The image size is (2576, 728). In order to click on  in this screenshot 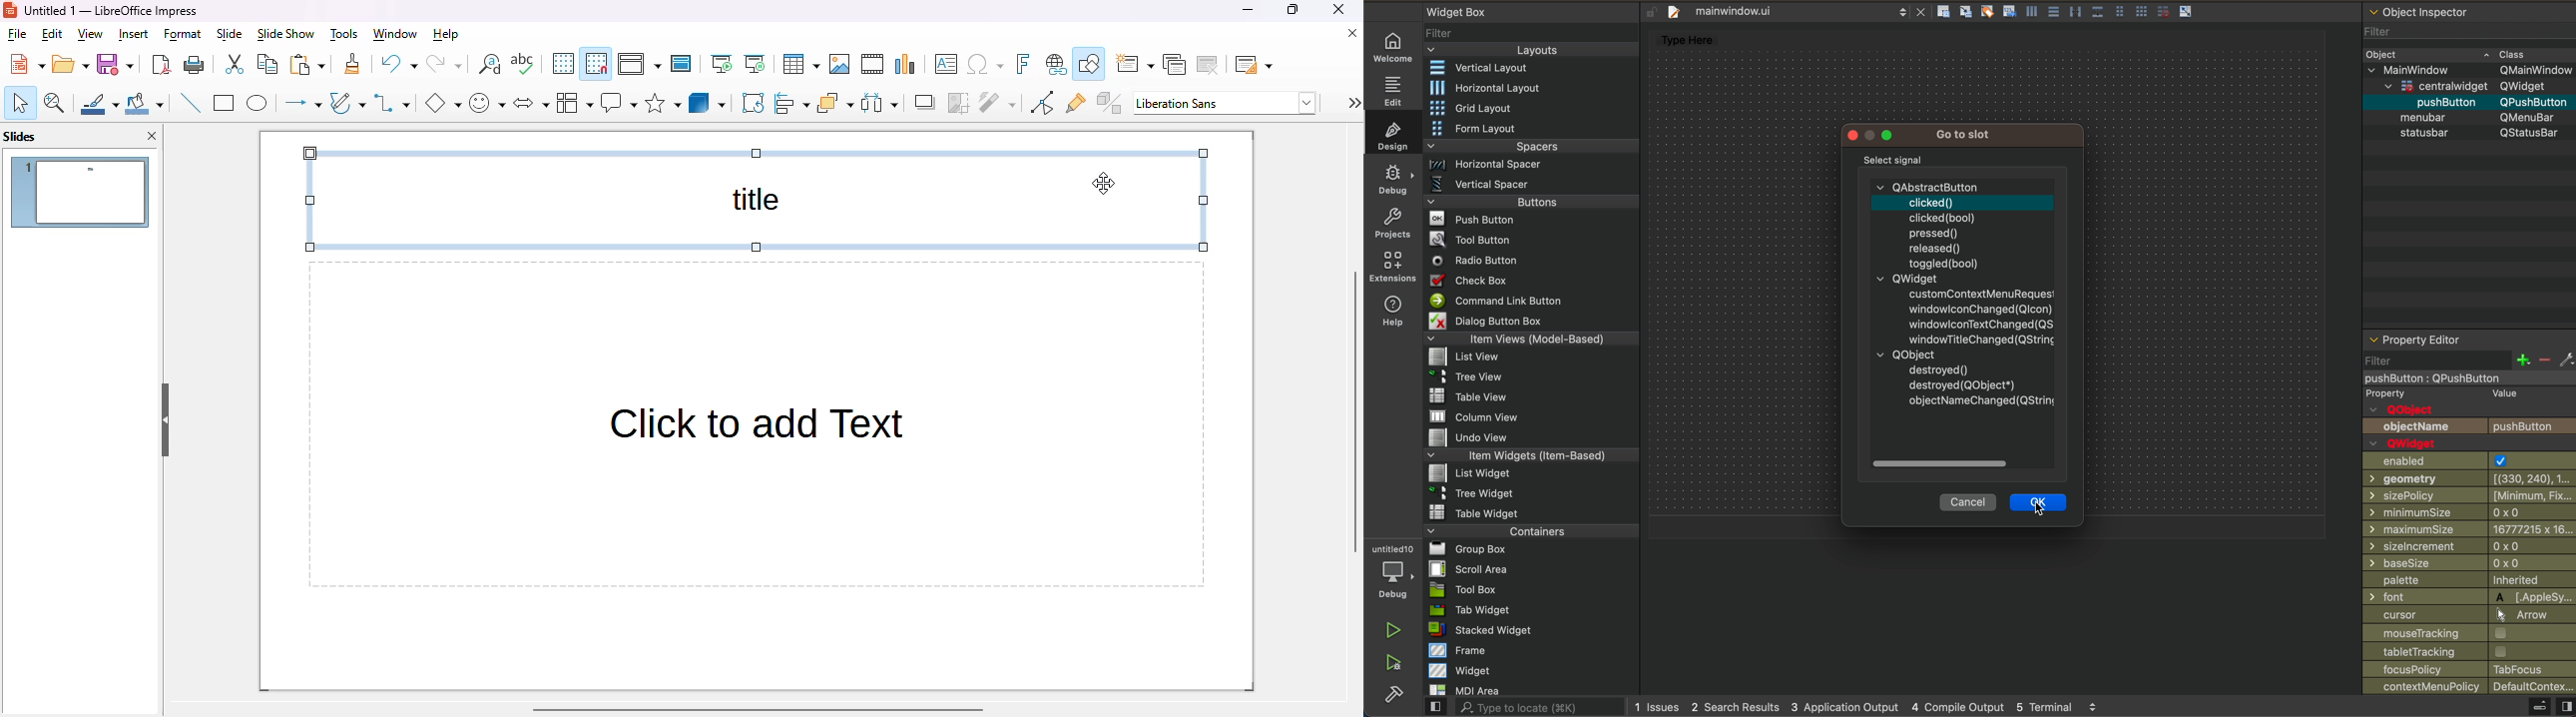, I will do `click(2478, 118)`.